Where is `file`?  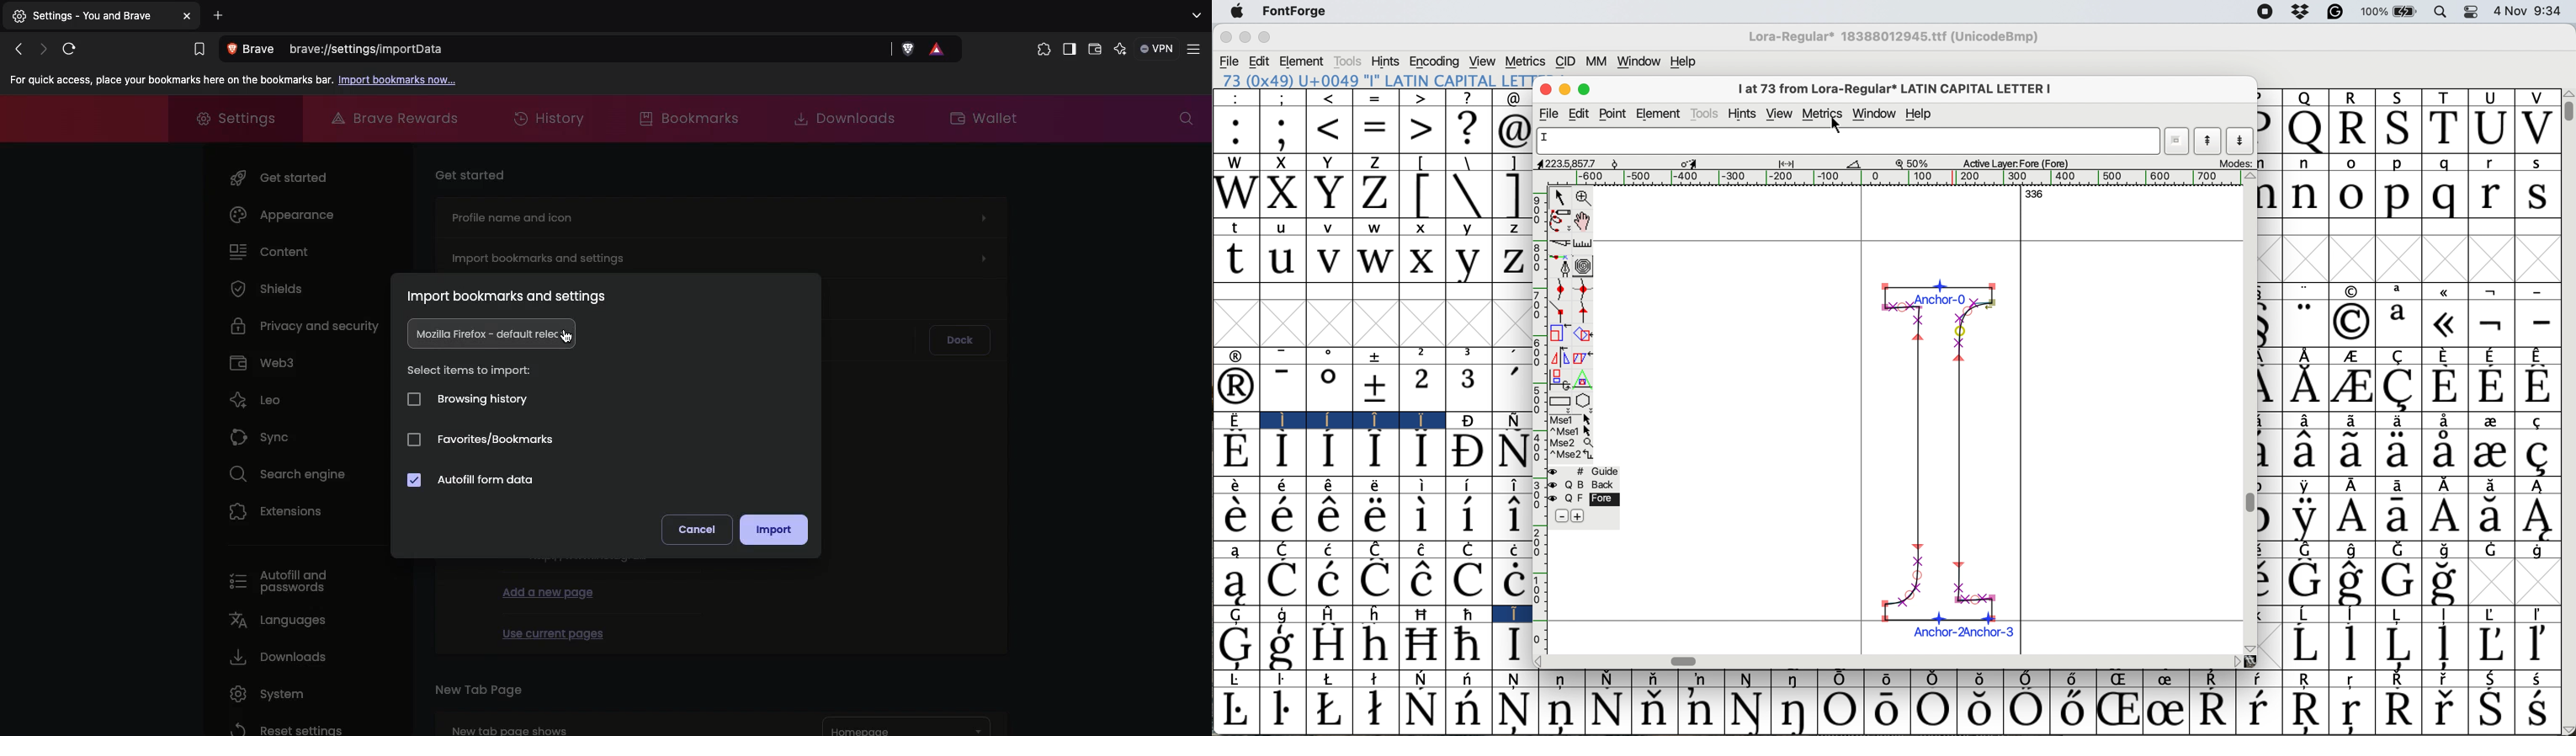
file is located at coordinates (1551, 113).